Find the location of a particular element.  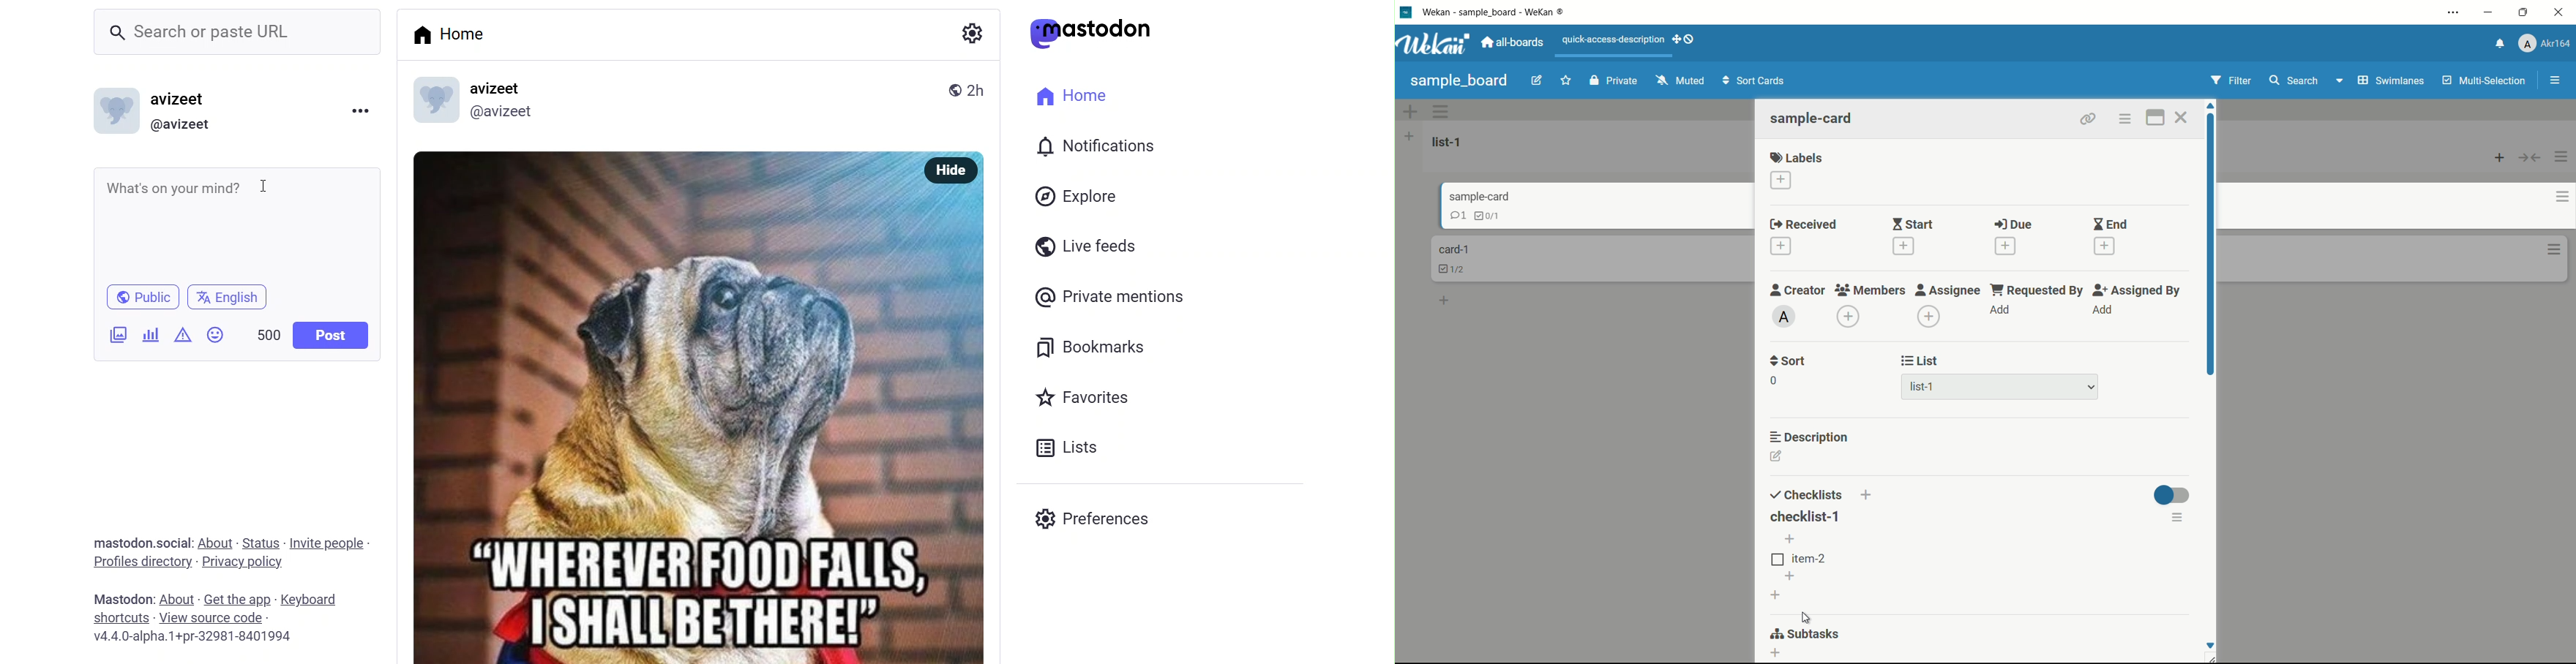

list name is located at coordinates (1449, 142).